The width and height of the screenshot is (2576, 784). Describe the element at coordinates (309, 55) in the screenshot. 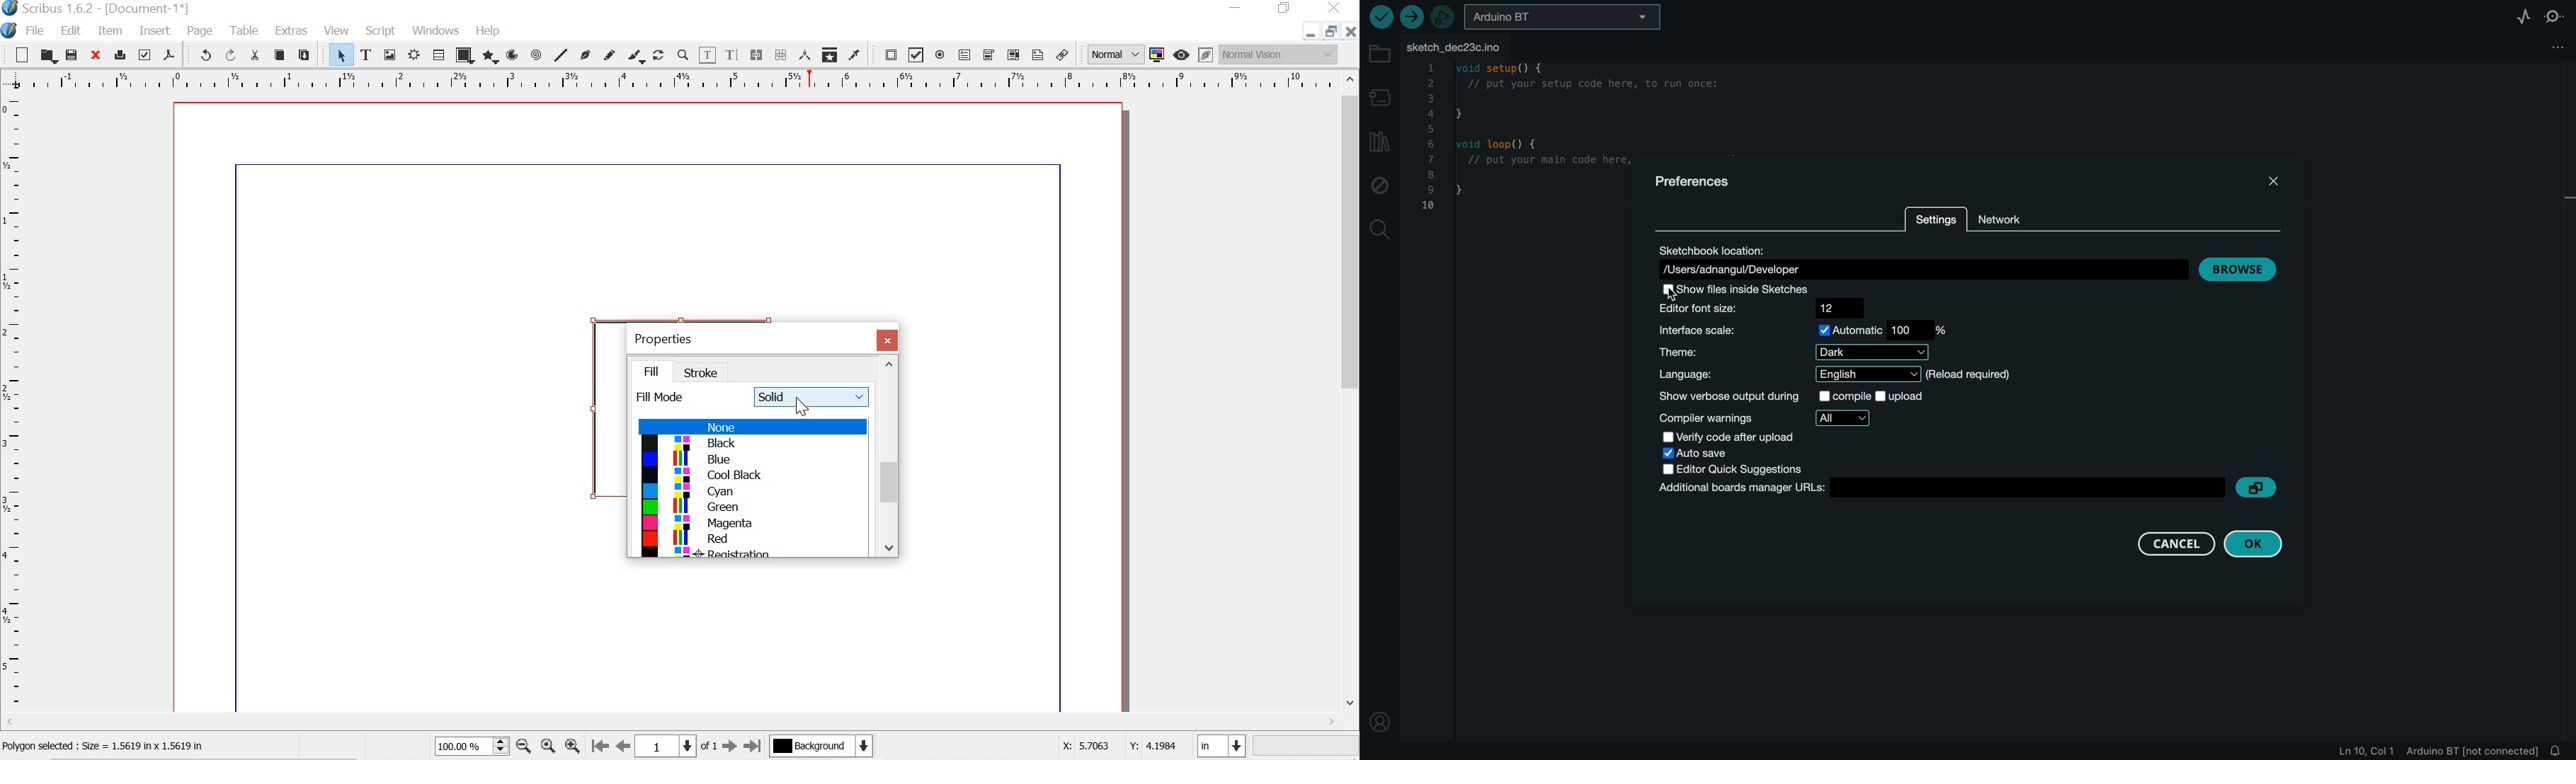

I see `paste` at that location.